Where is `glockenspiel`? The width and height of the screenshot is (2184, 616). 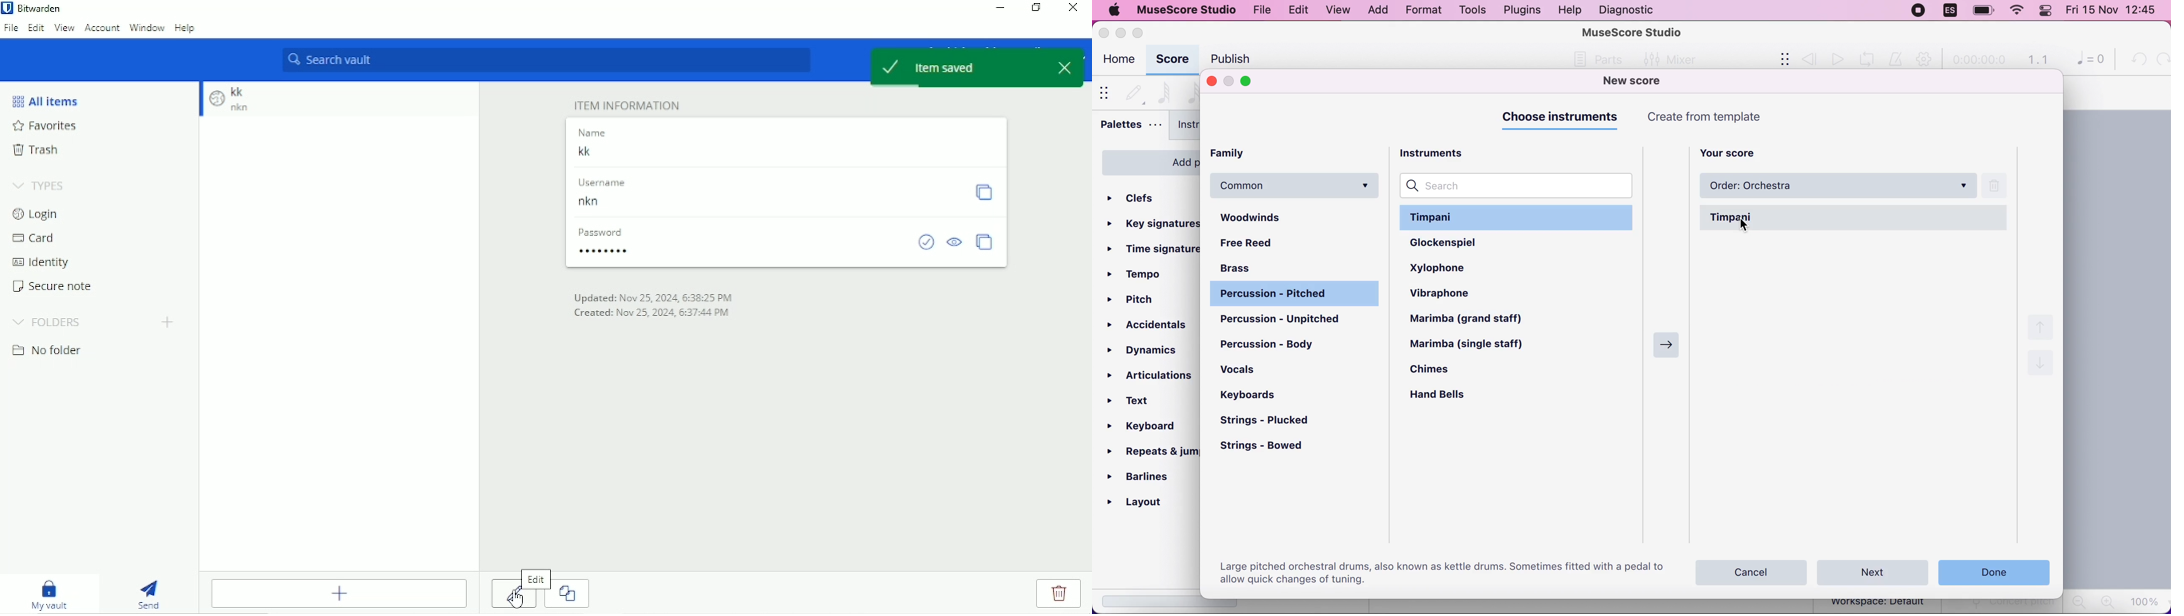
glockenspiel is located at coordinates (1462, 243).